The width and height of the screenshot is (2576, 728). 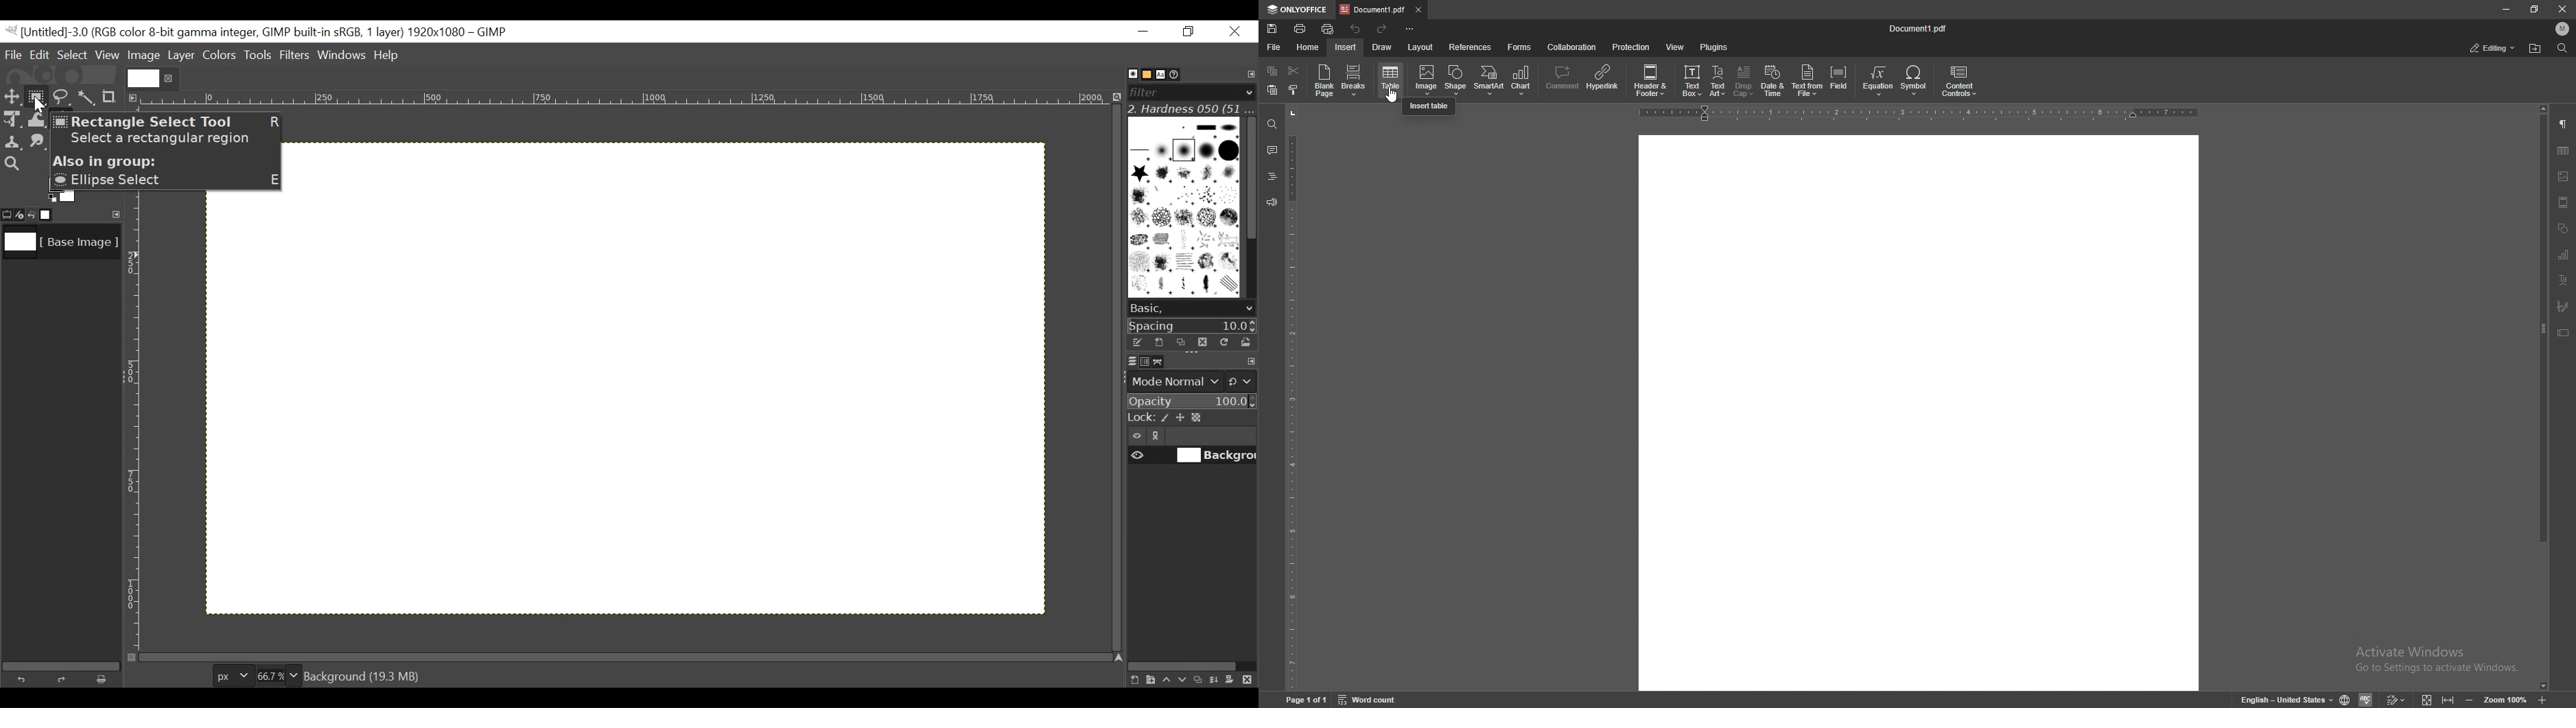 I want to click on drop cap, so click(x=1743, y=81).